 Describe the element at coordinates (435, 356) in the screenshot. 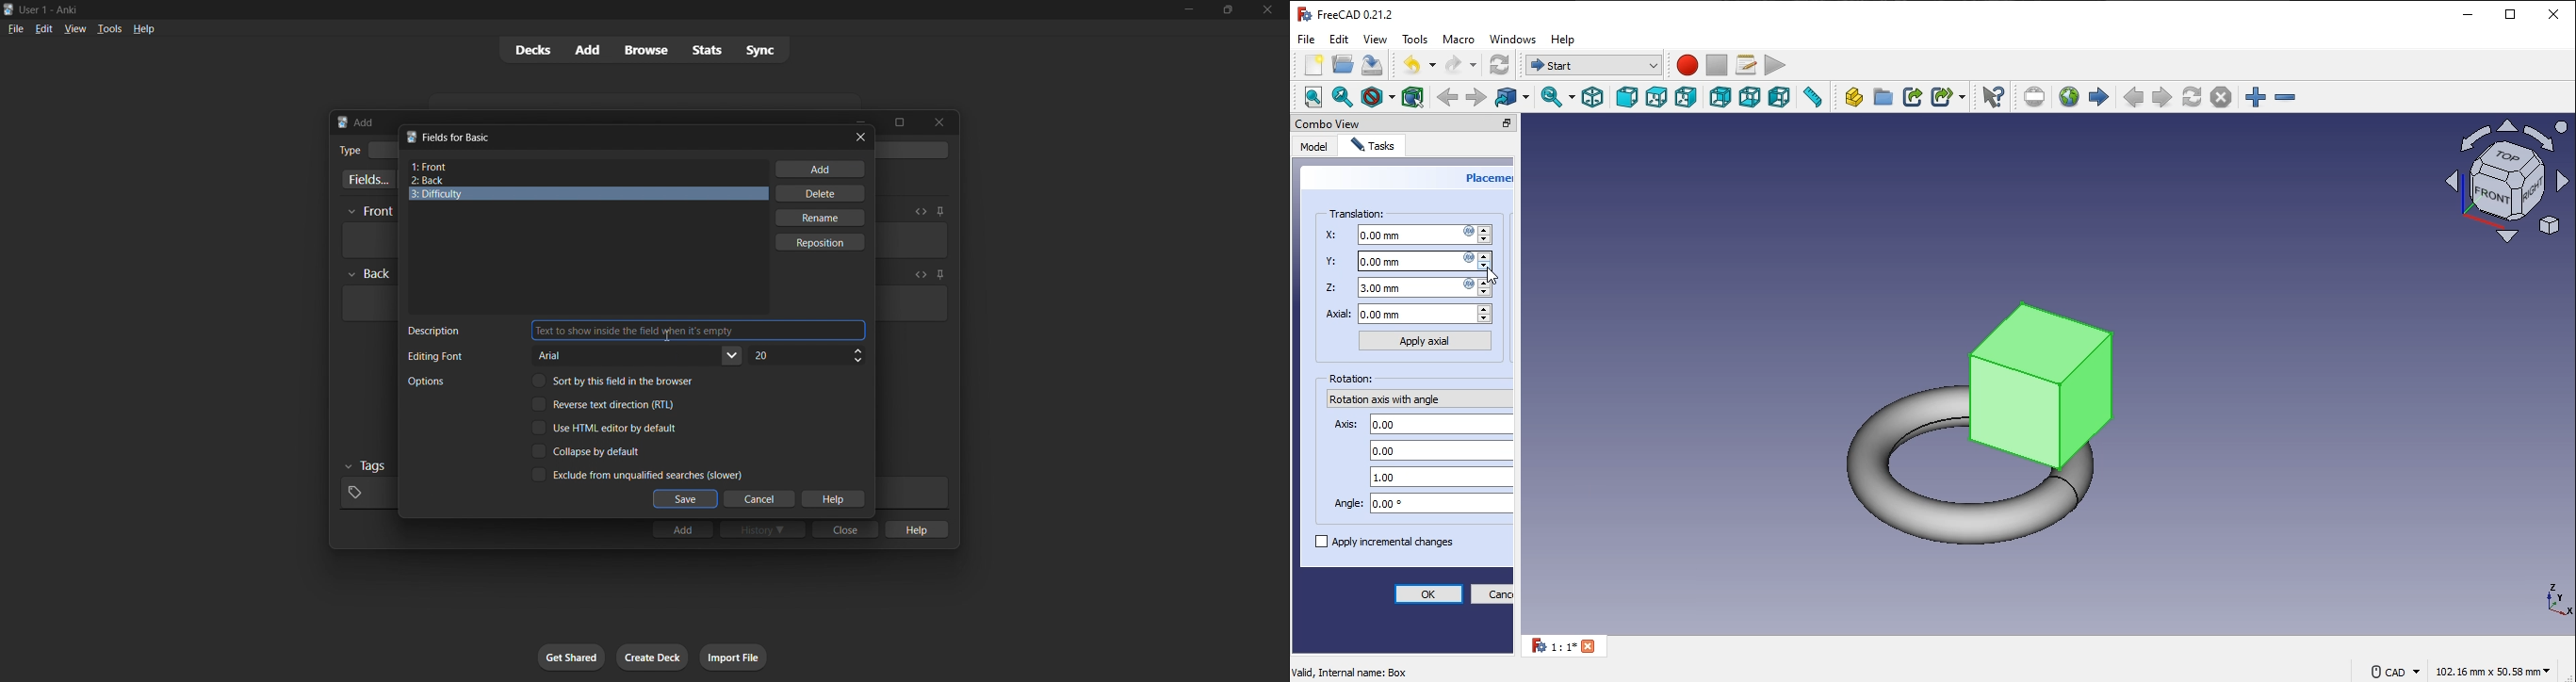

I see `Text` at that location.